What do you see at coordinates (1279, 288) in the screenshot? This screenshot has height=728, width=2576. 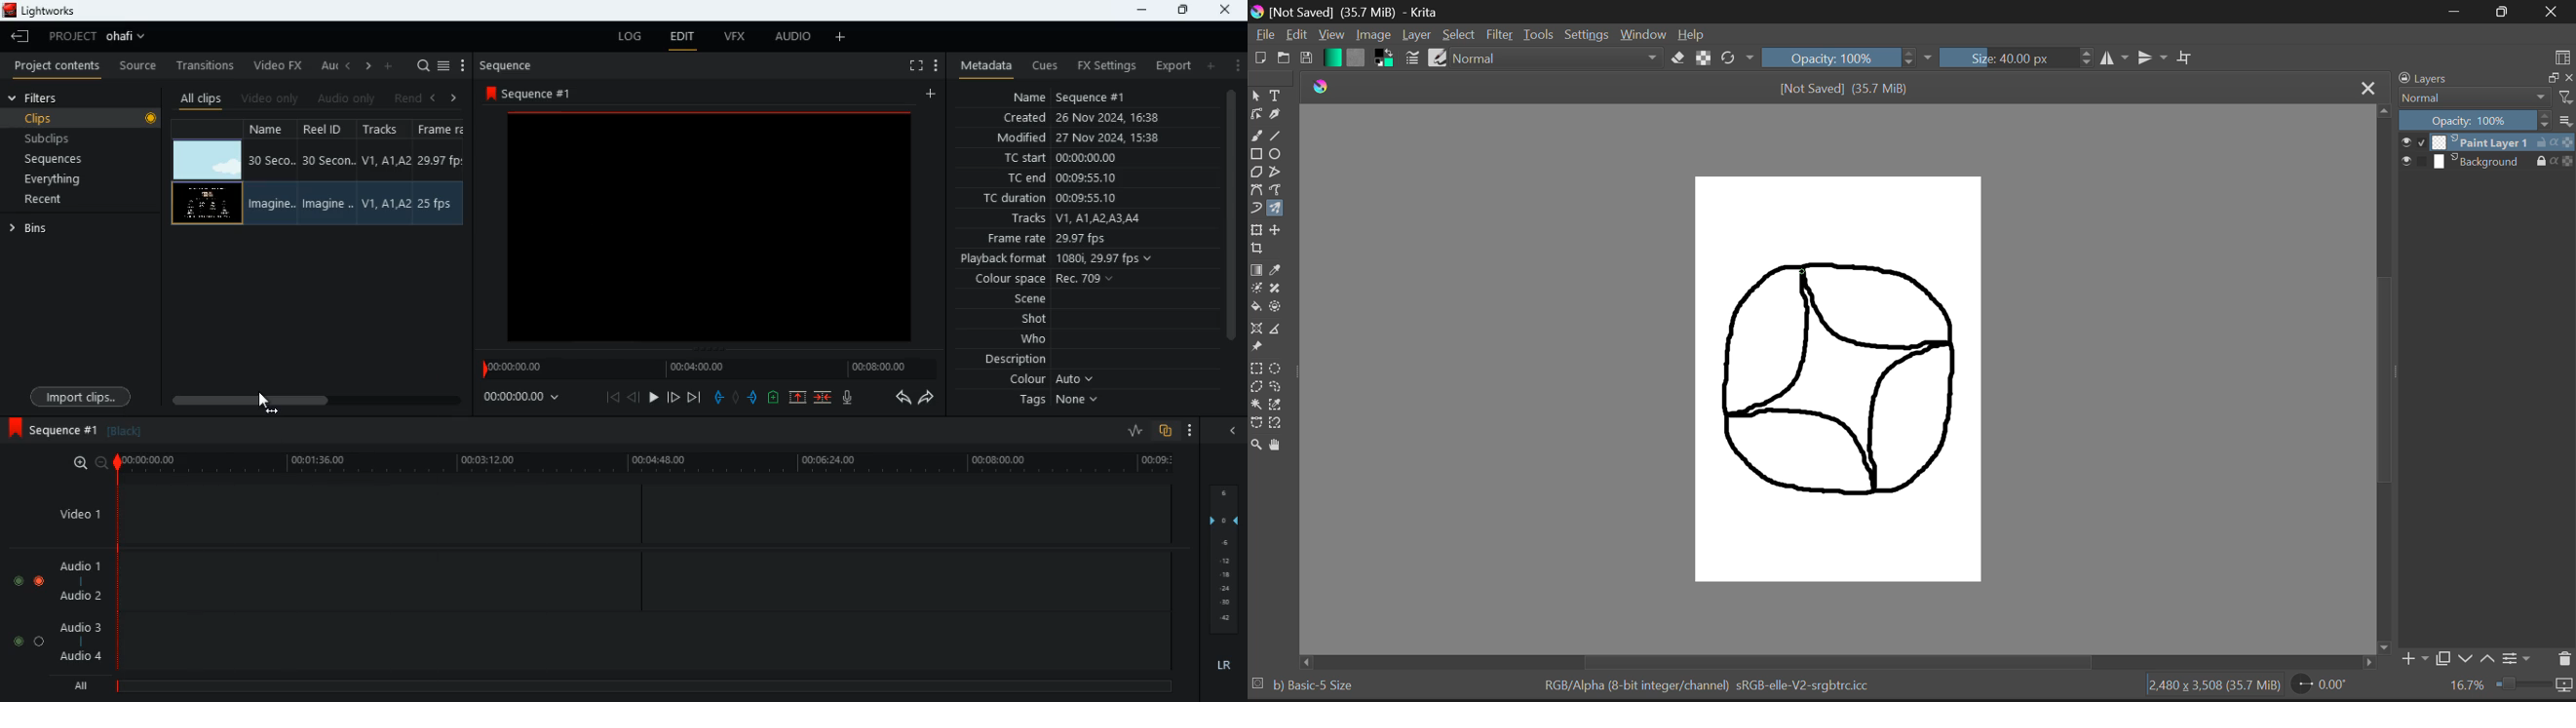 I see `Smart Patch Tool` at bounding box center [1279, 288].